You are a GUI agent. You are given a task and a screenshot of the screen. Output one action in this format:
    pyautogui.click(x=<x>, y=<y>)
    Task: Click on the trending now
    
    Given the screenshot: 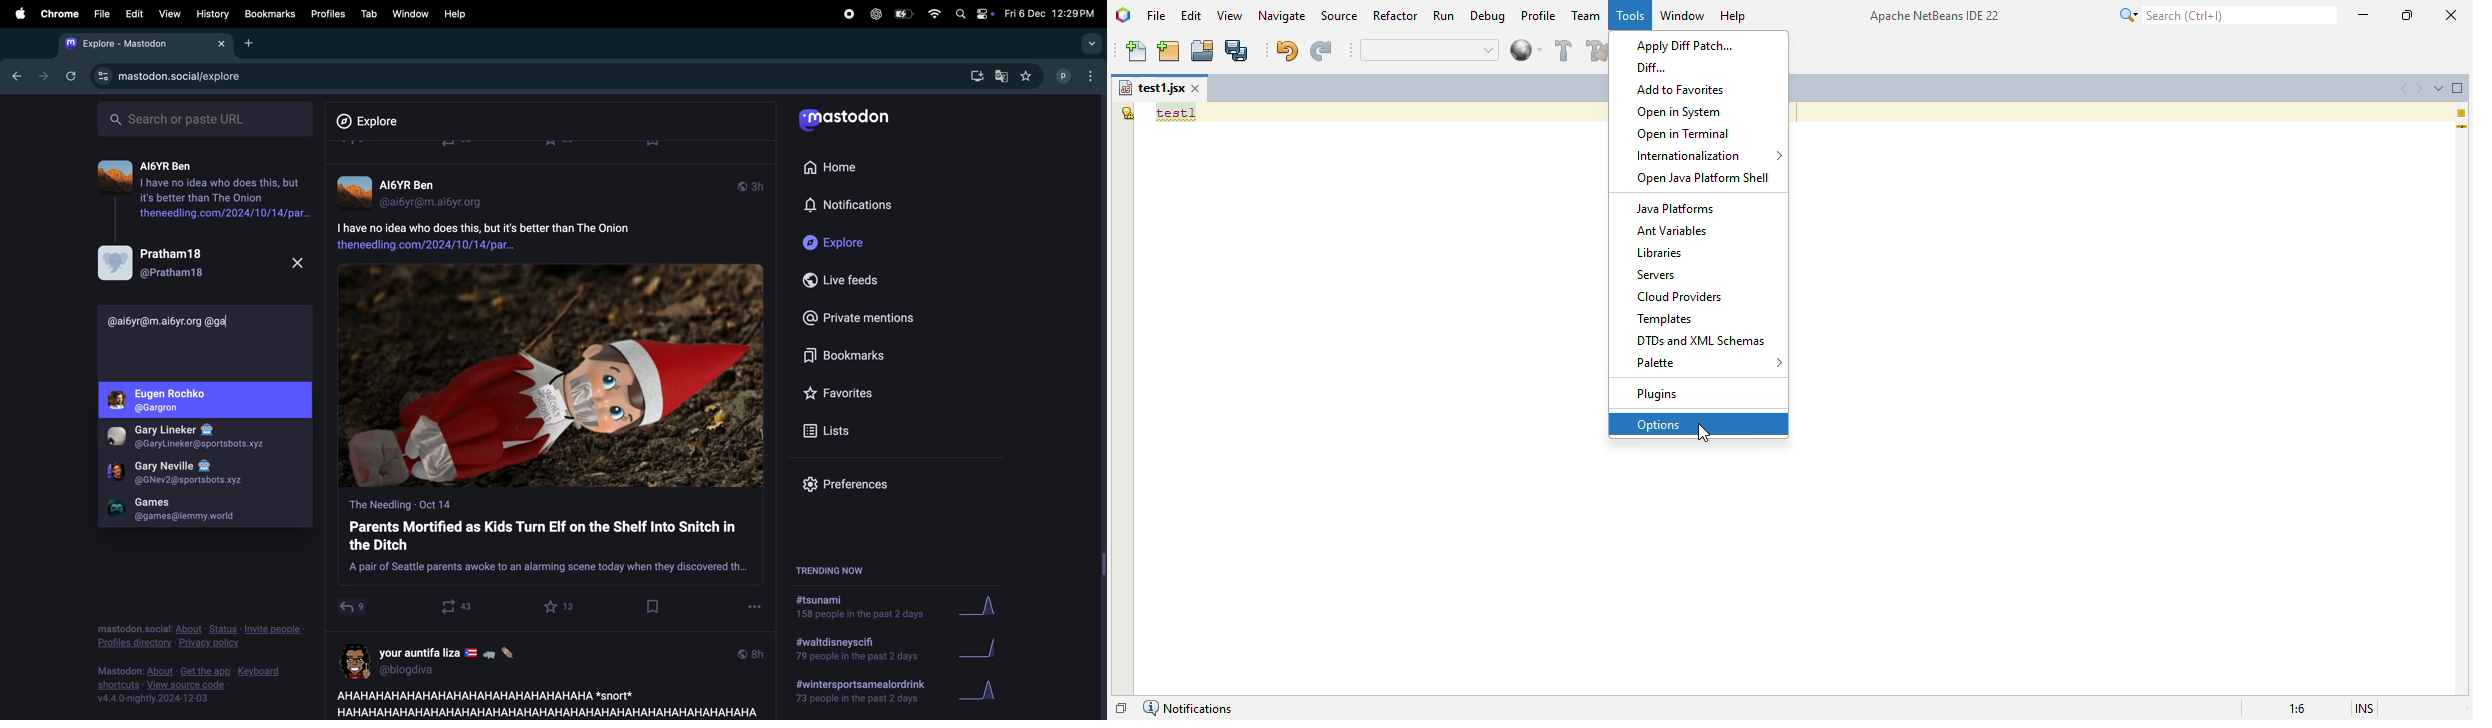 What is the action you would take?
    pyautogui.click(x=841, y=569)
    